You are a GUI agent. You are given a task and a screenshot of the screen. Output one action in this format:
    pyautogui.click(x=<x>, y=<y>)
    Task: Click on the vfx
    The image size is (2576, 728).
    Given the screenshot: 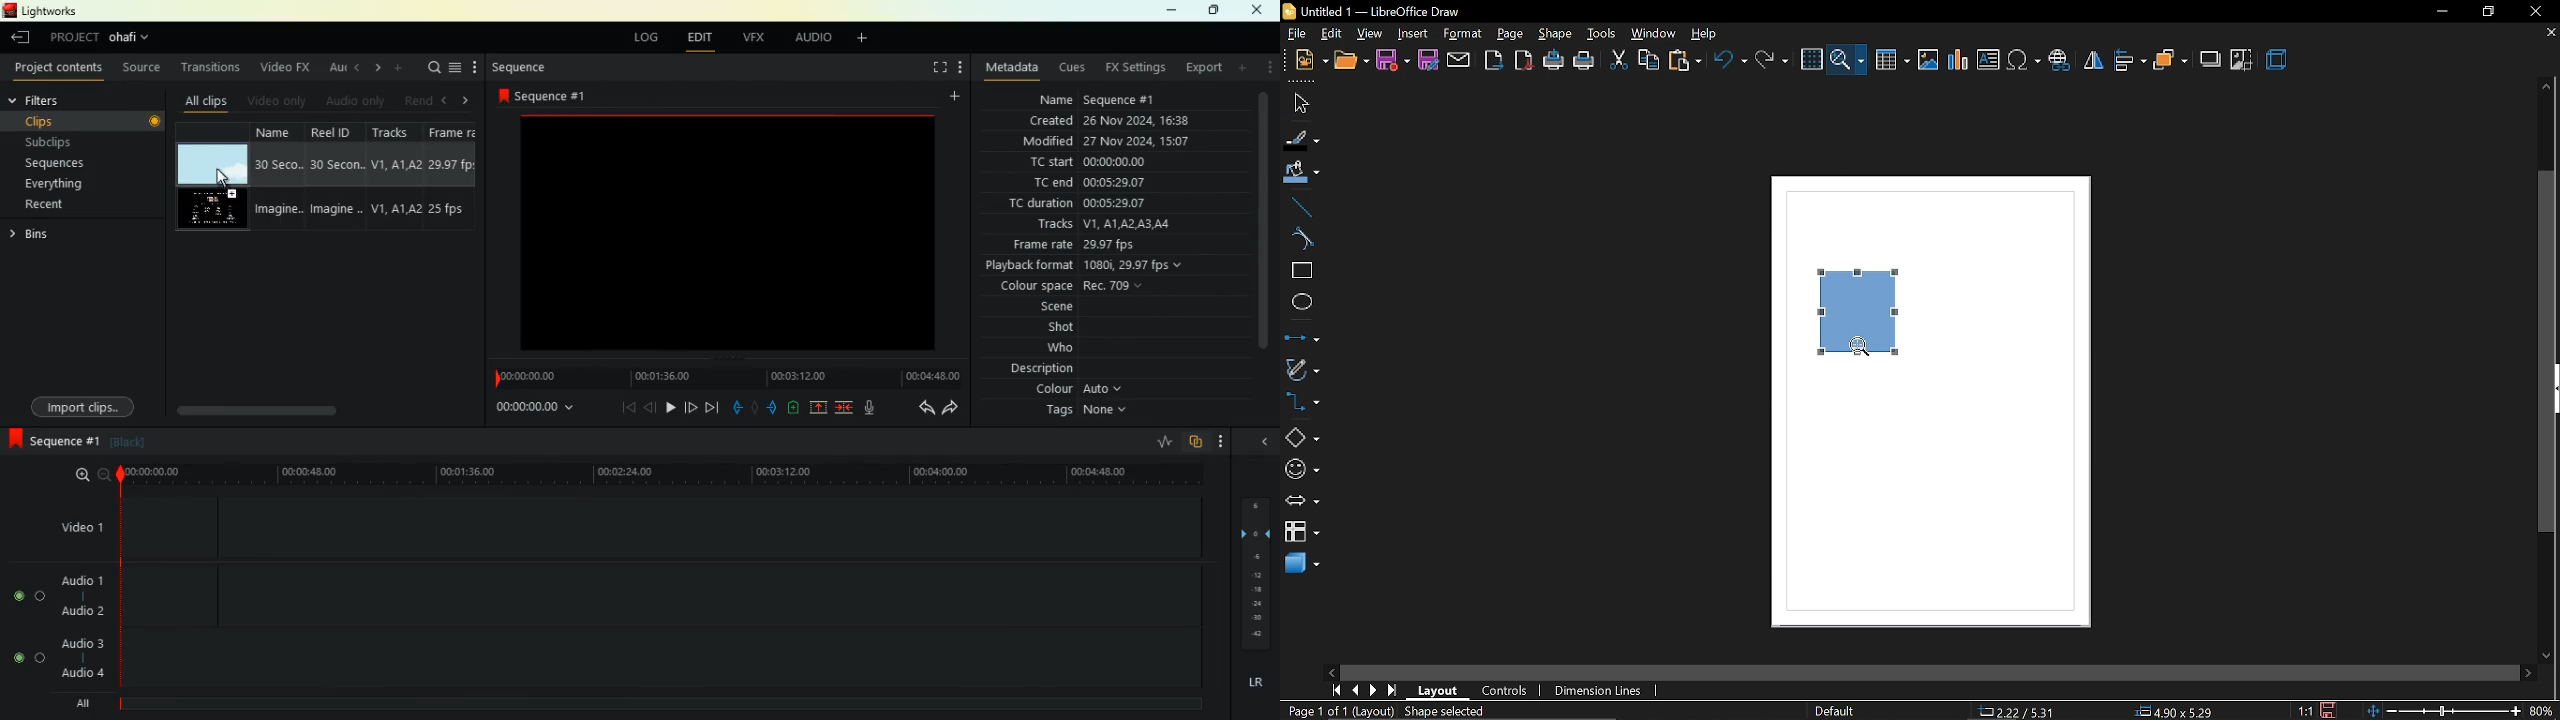 What is the action you would take?
    pyautogui.click(x=750, y=38)
    